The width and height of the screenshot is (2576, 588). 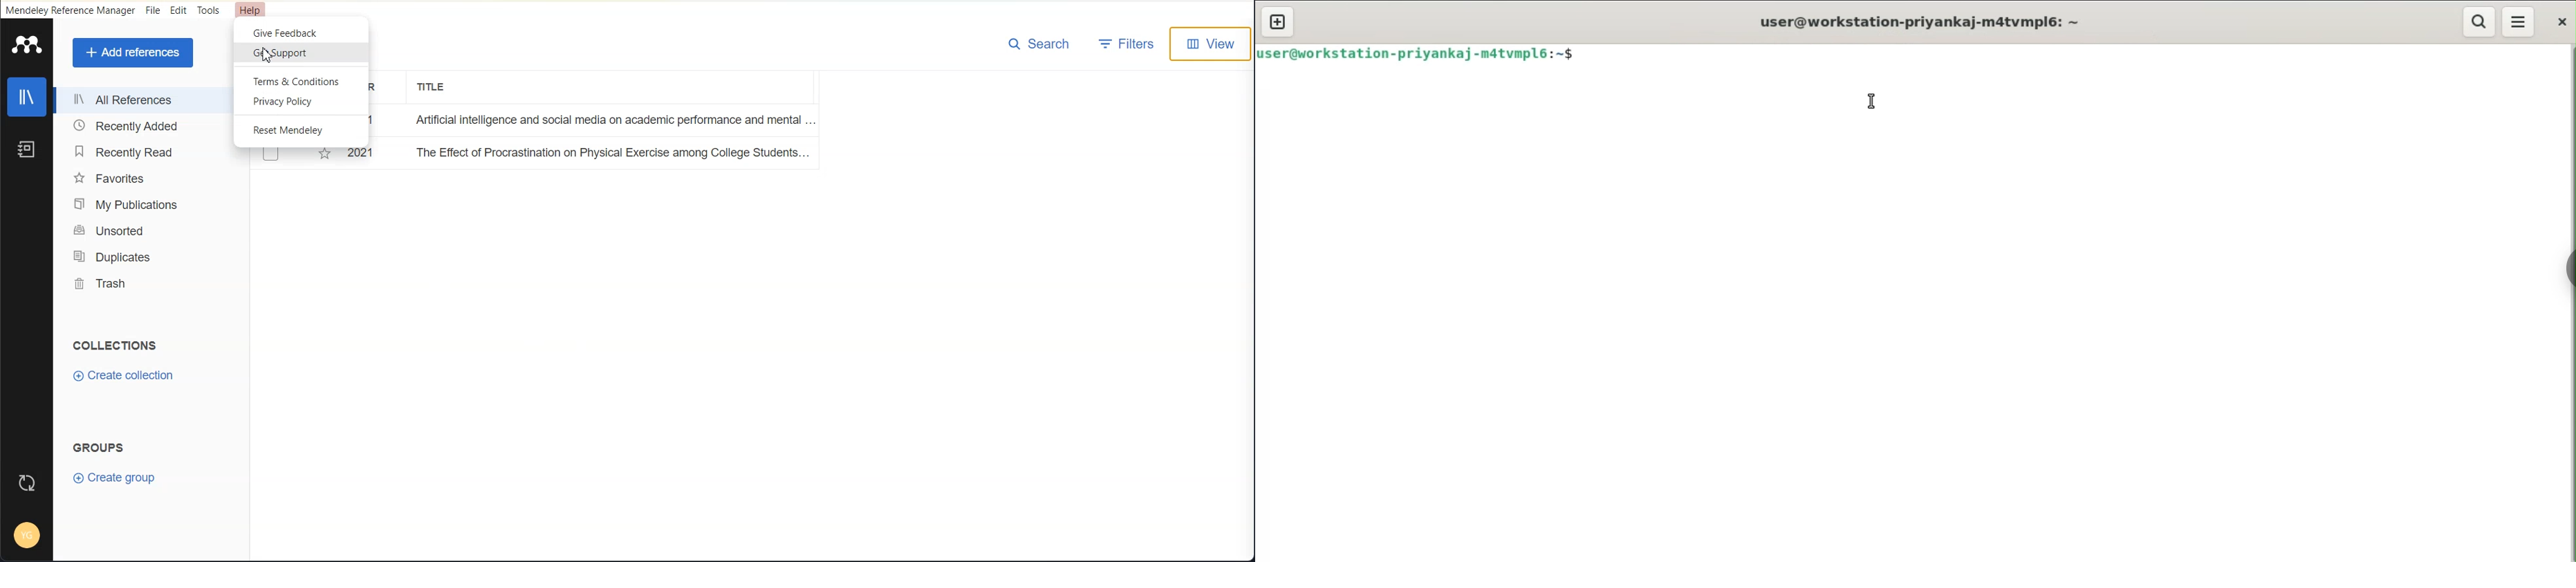 What do you see at coordinates (99, 447) in the screenshot?
I see `Text` at bounding box center [99, 447].